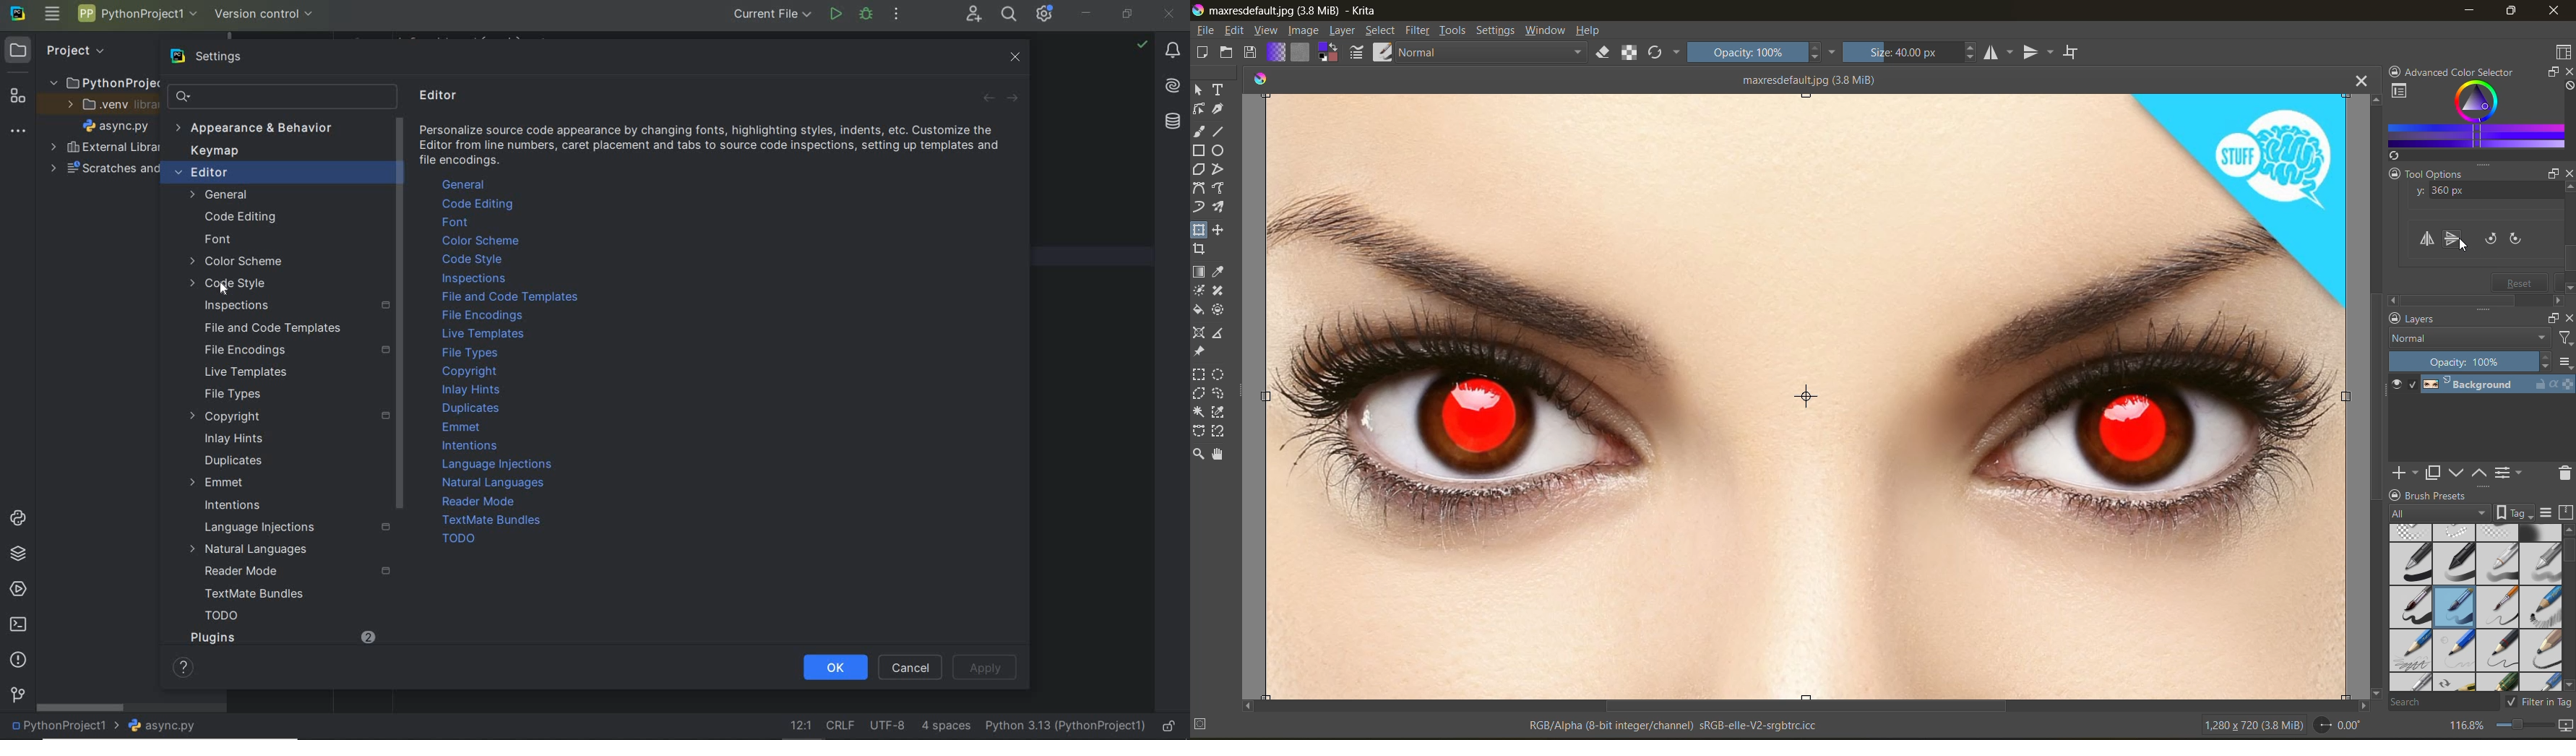  What do you see at coordinates (1223, 168) in the screenshot?
I see `tool` at bounding box center [1223, 168].